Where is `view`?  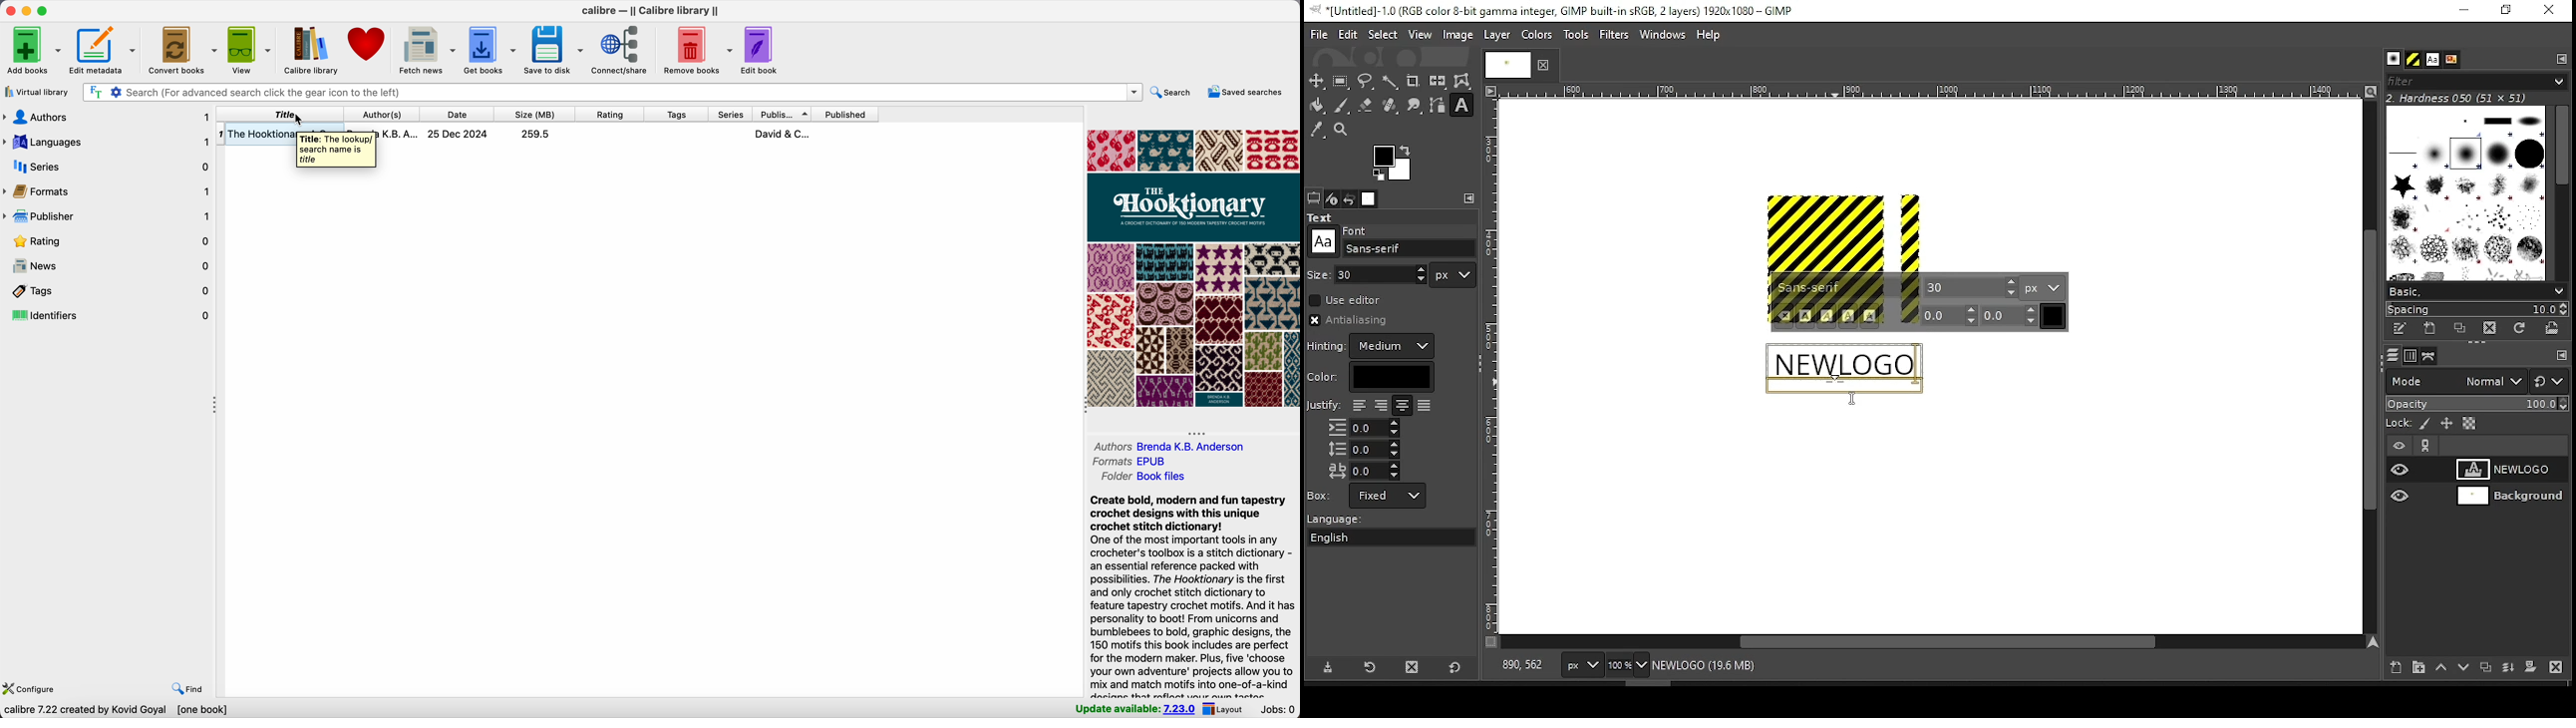
view is located at coordinates (248, 50).